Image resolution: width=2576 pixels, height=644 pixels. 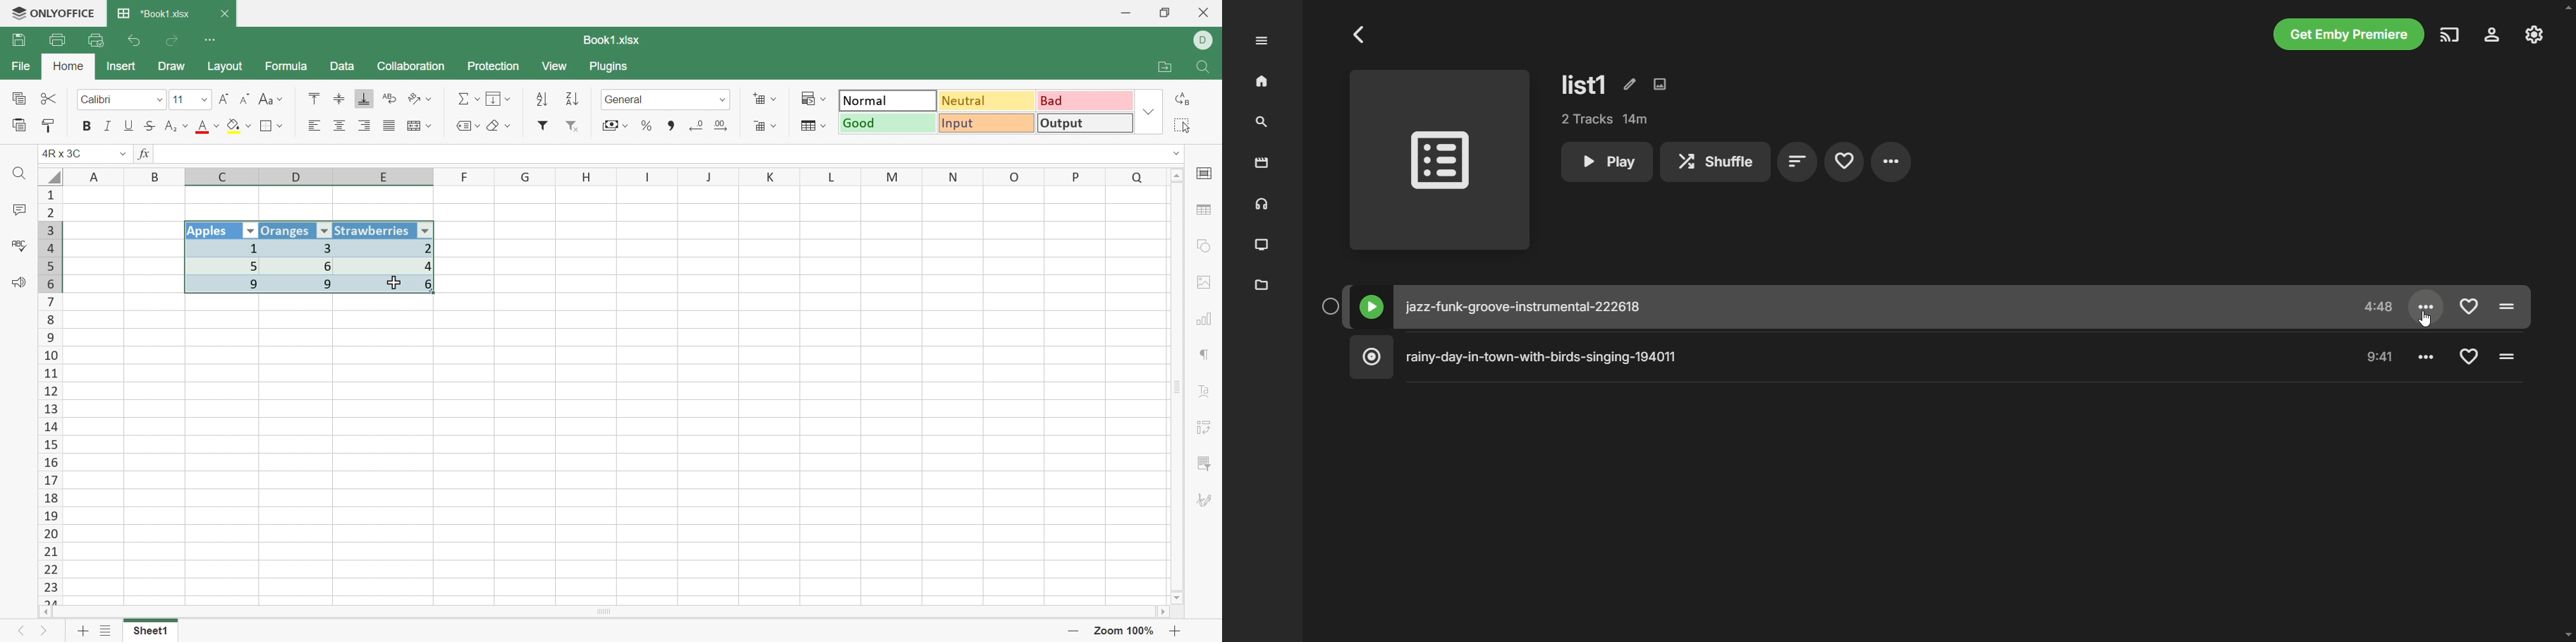 I want to click on Align Top, so click(x=312, y=98).